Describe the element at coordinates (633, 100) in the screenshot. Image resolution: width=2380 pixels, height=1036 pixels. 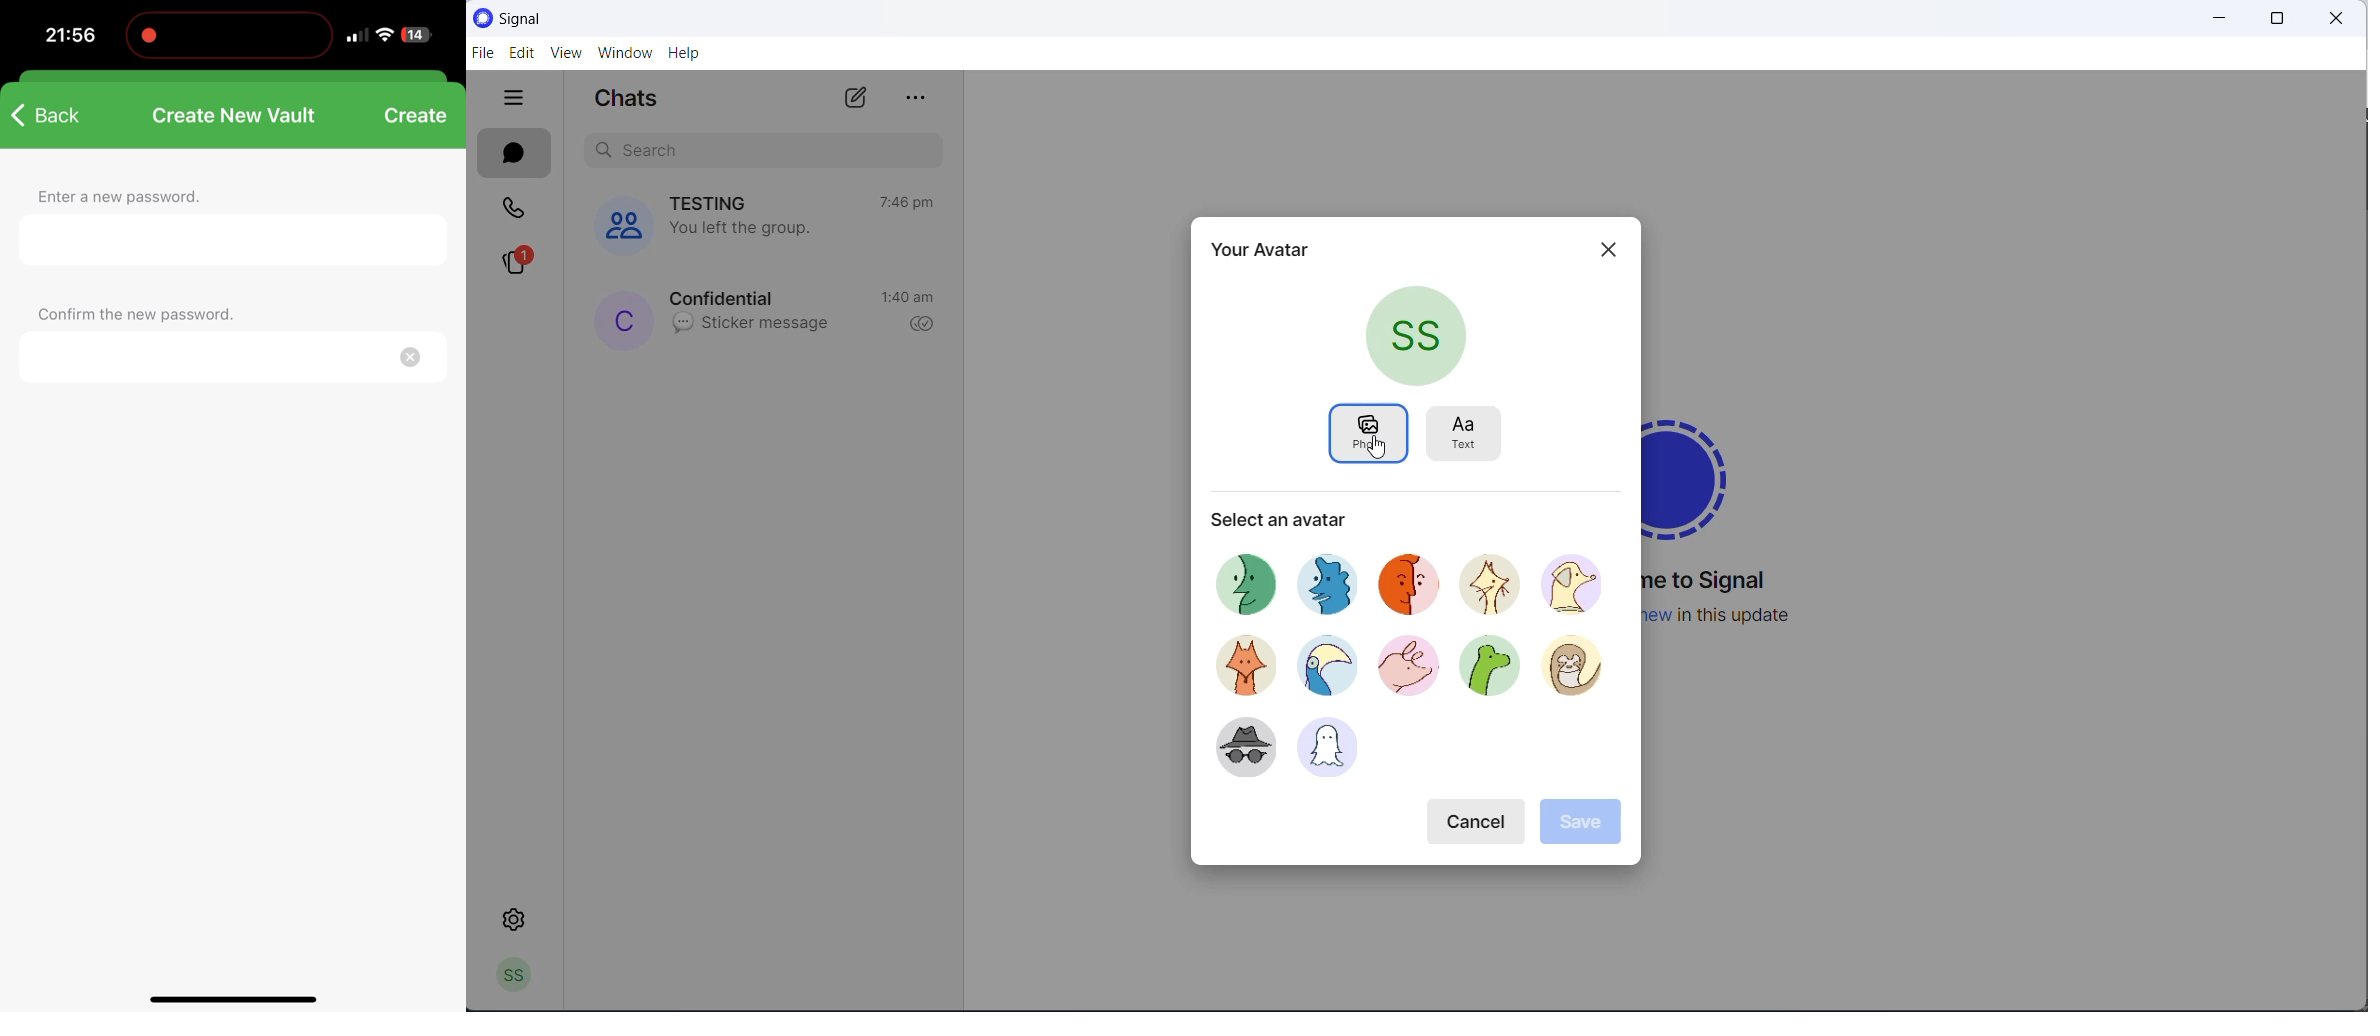
I see `chats heading` at that location.